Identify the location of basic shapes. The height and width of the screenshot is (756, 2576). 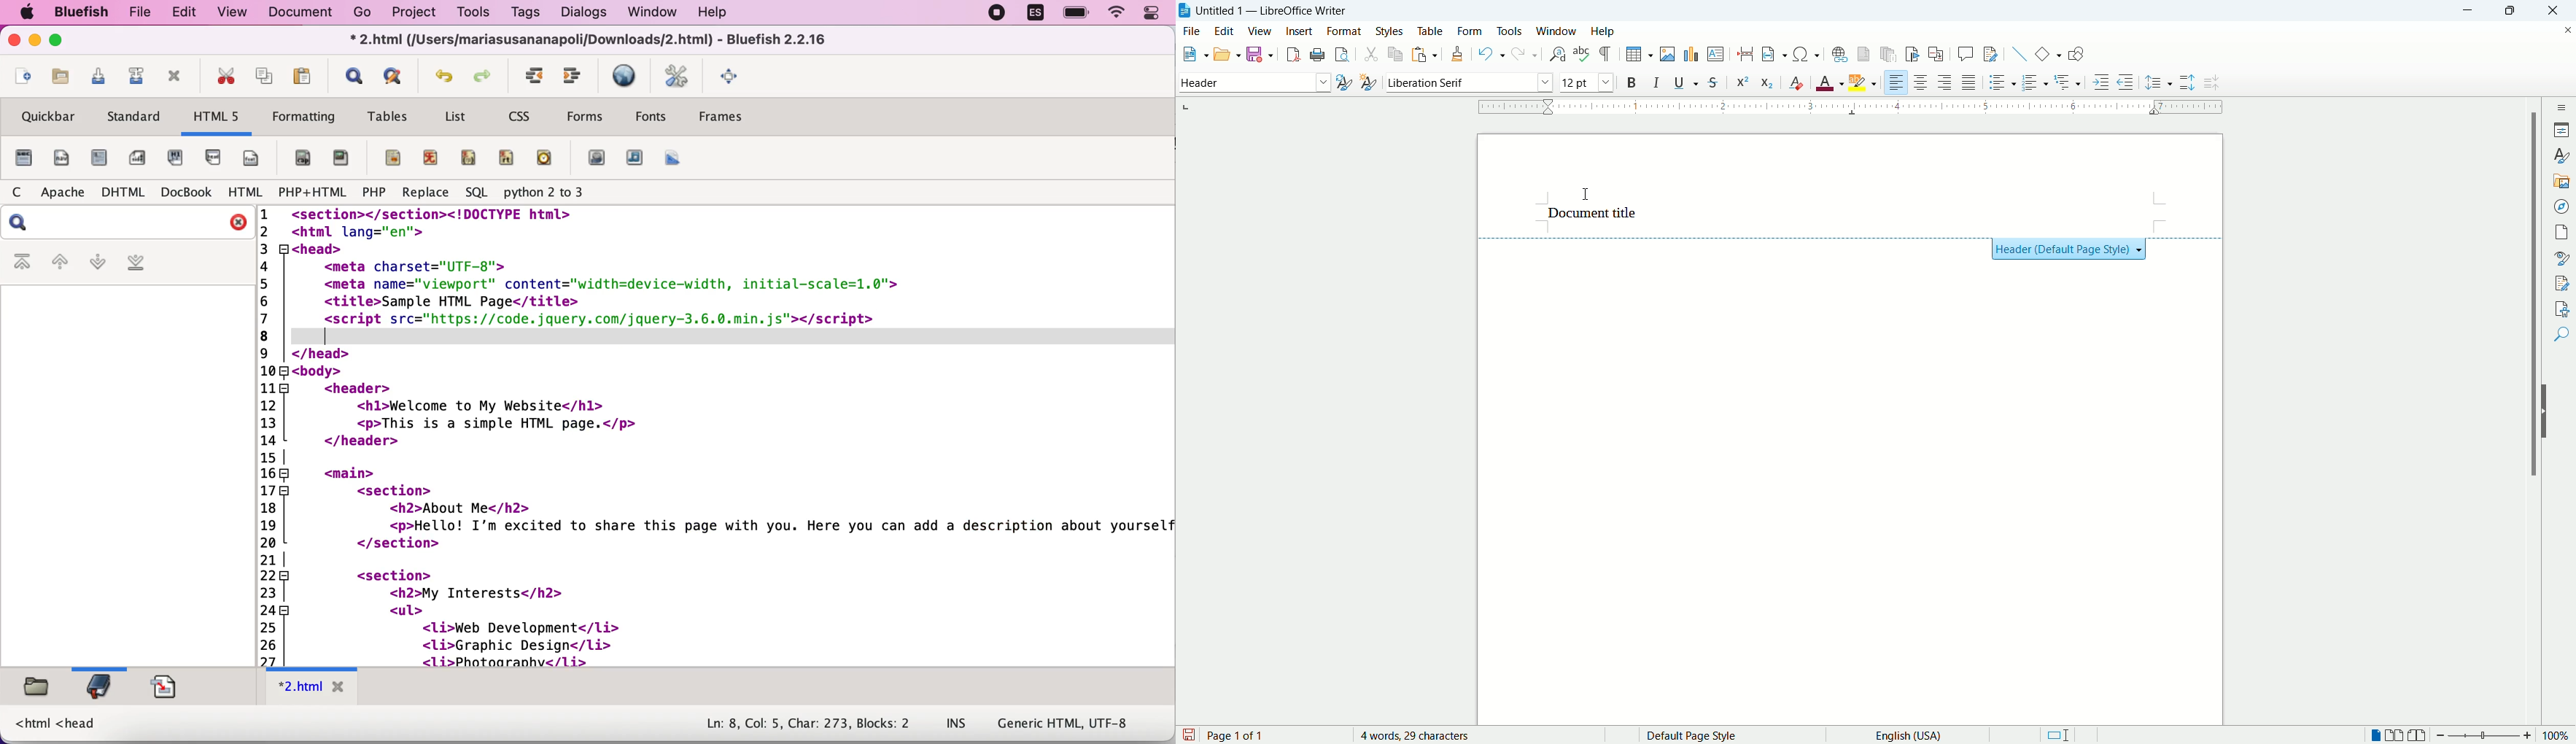
(2049, 54).